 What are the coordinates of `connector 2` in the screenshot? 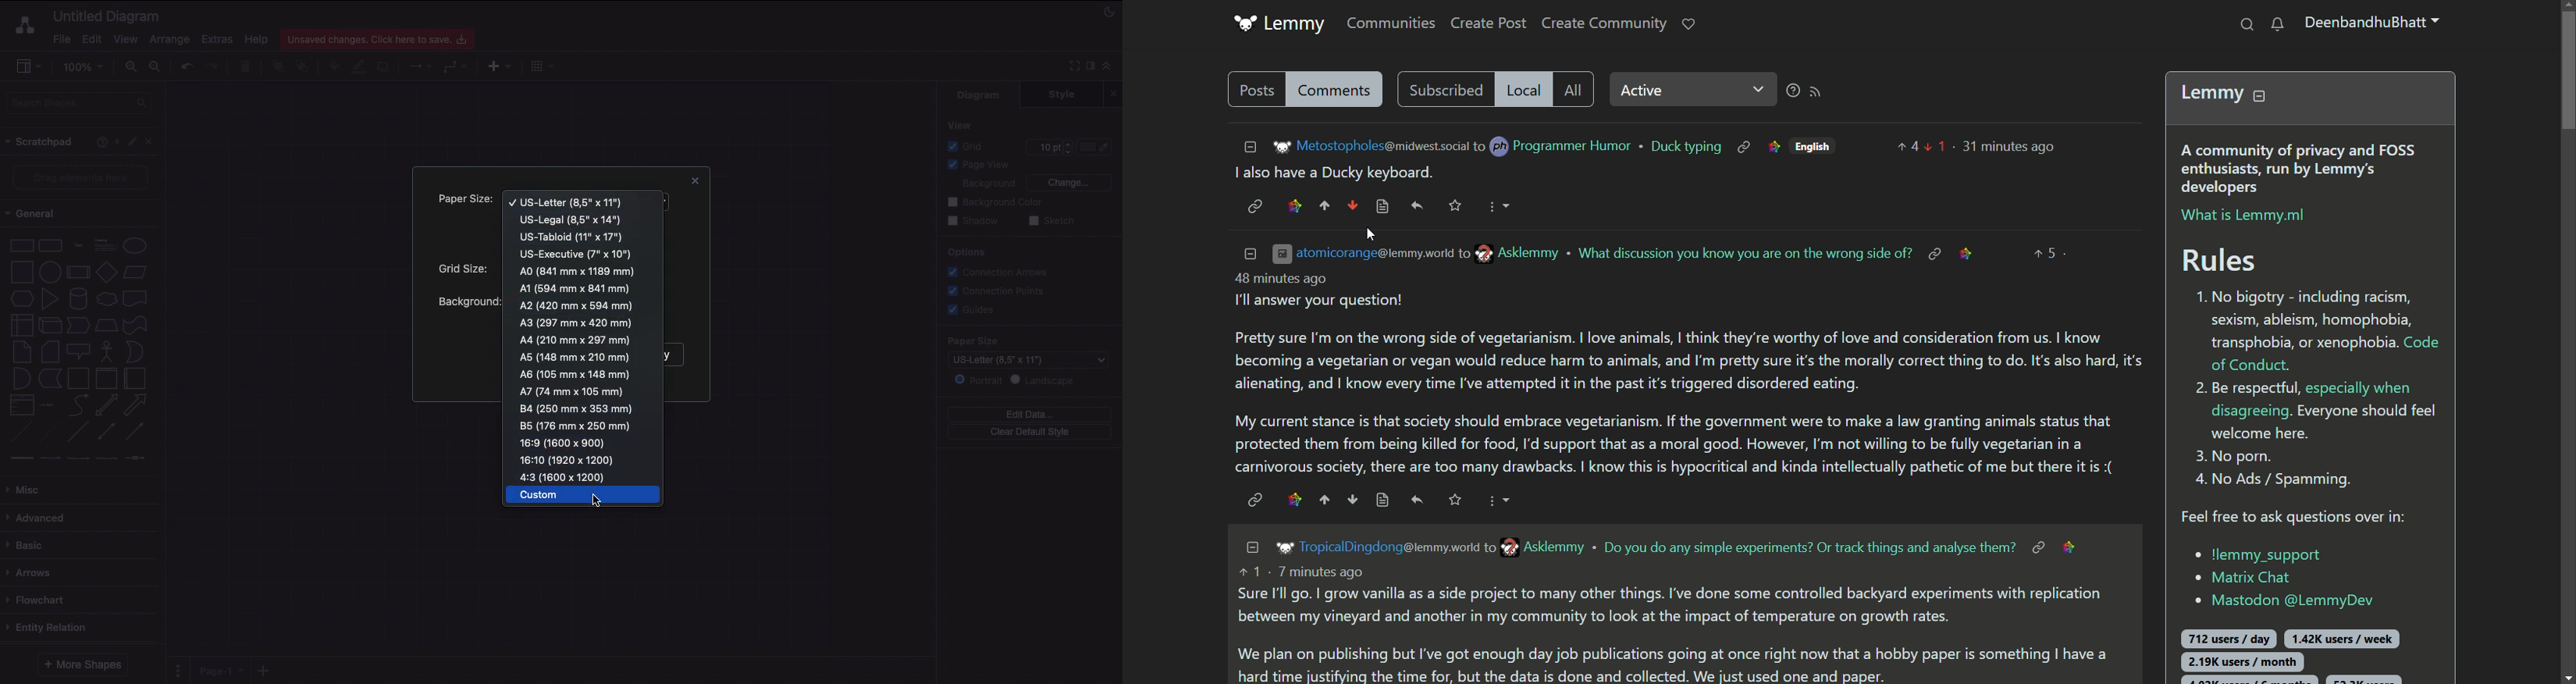 It's located at (50, 458).